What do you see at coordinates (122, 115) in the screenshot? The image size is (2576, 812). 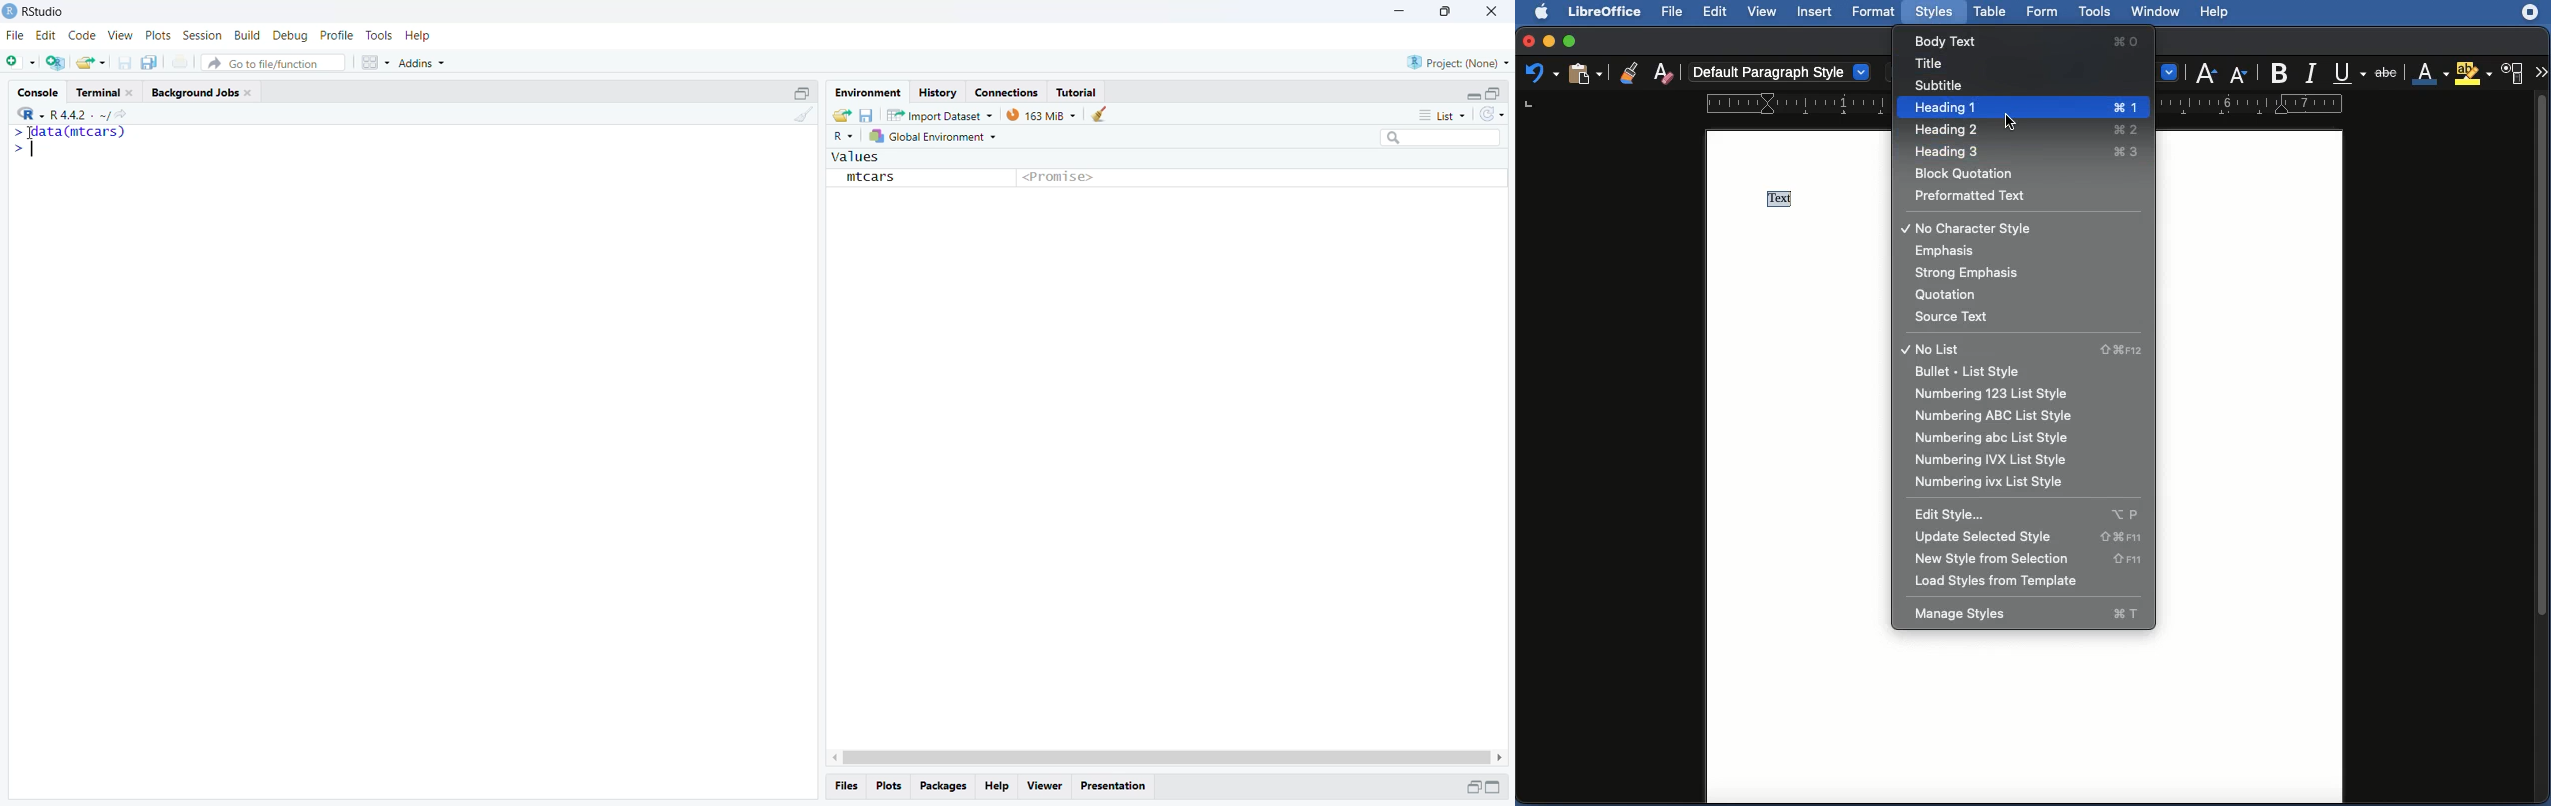 I see `share icon` at bounding box center [122, 115].